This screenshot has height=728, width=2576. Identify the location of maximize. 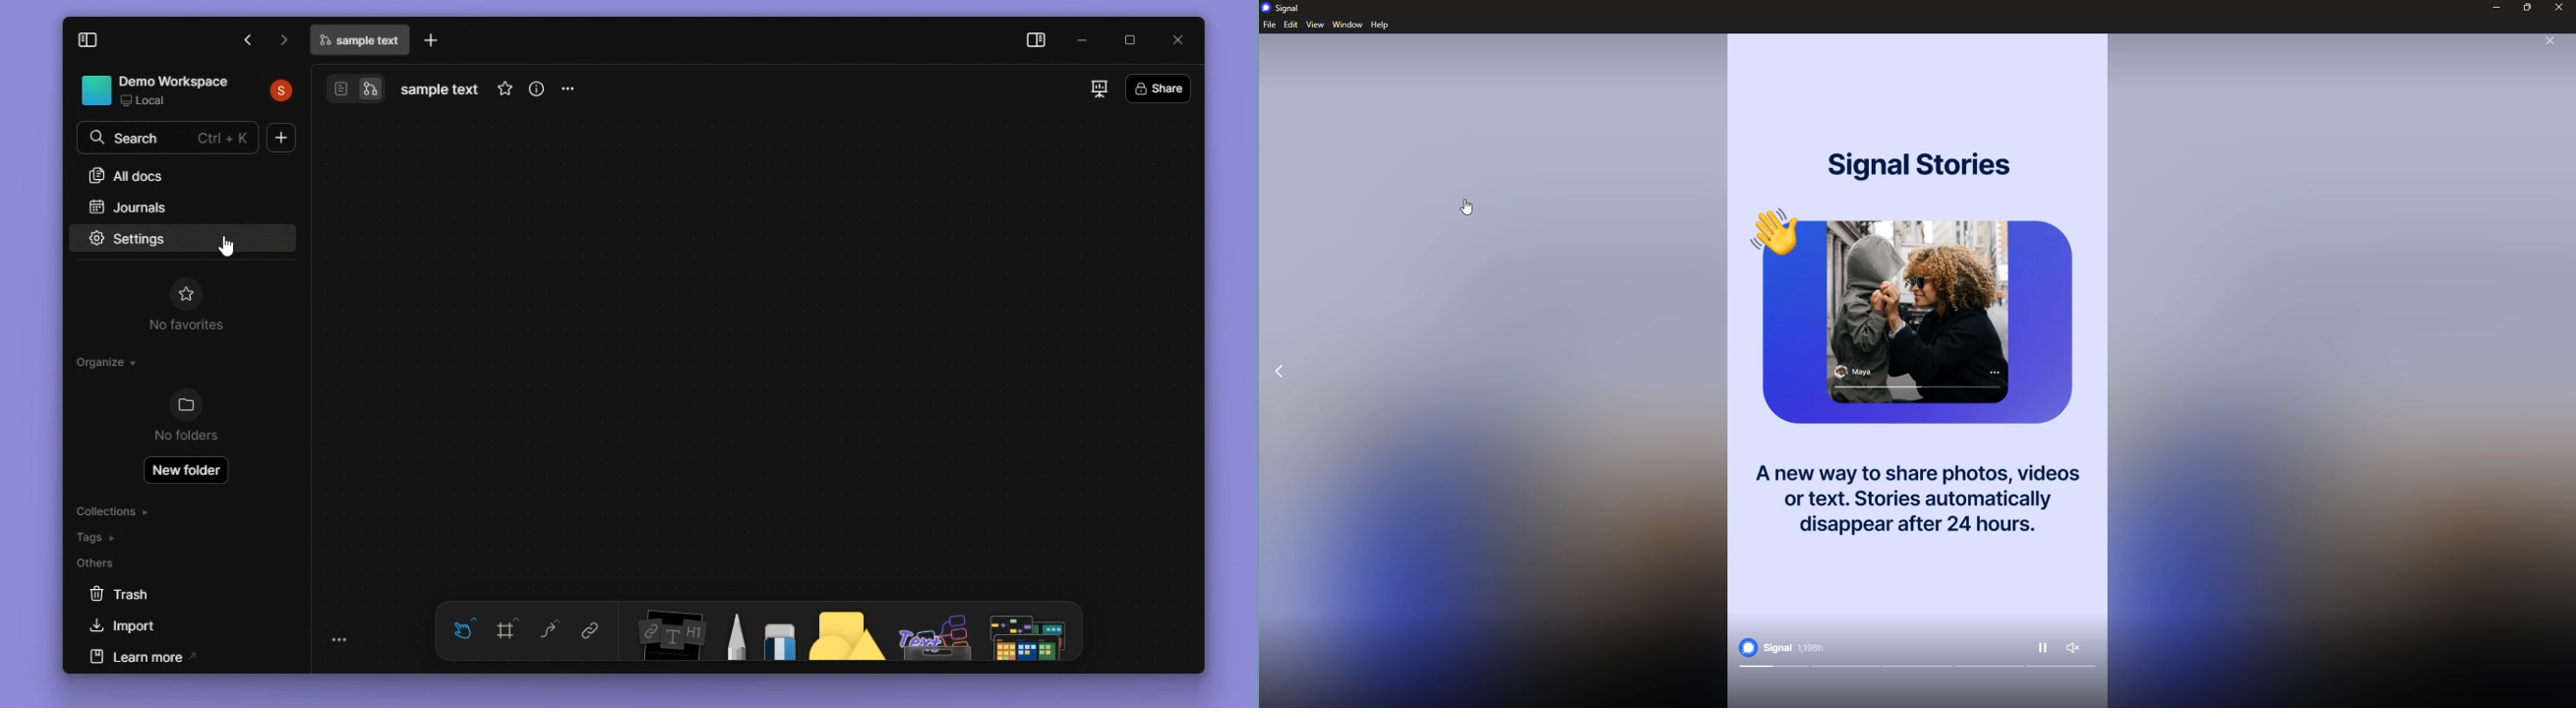
(2528, 8).